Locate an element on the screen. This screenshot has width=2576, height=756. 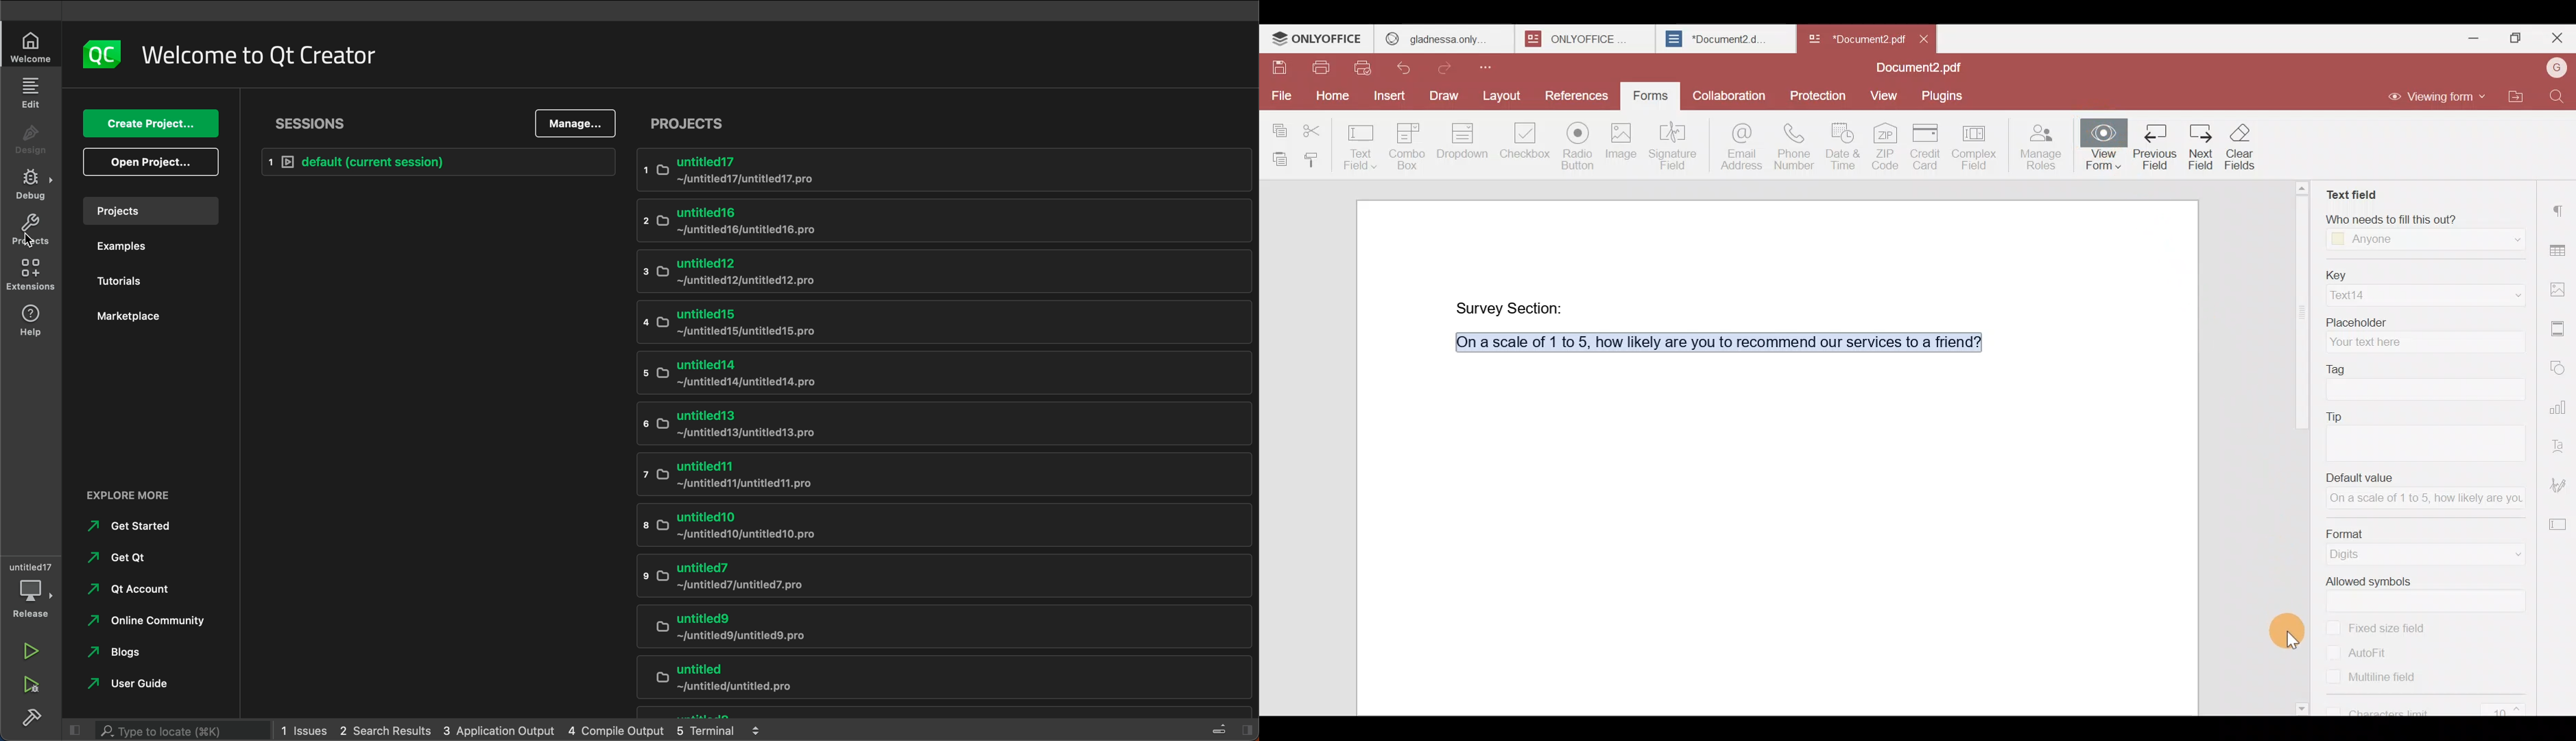
Complex field is located at coordinates (1979, 145).